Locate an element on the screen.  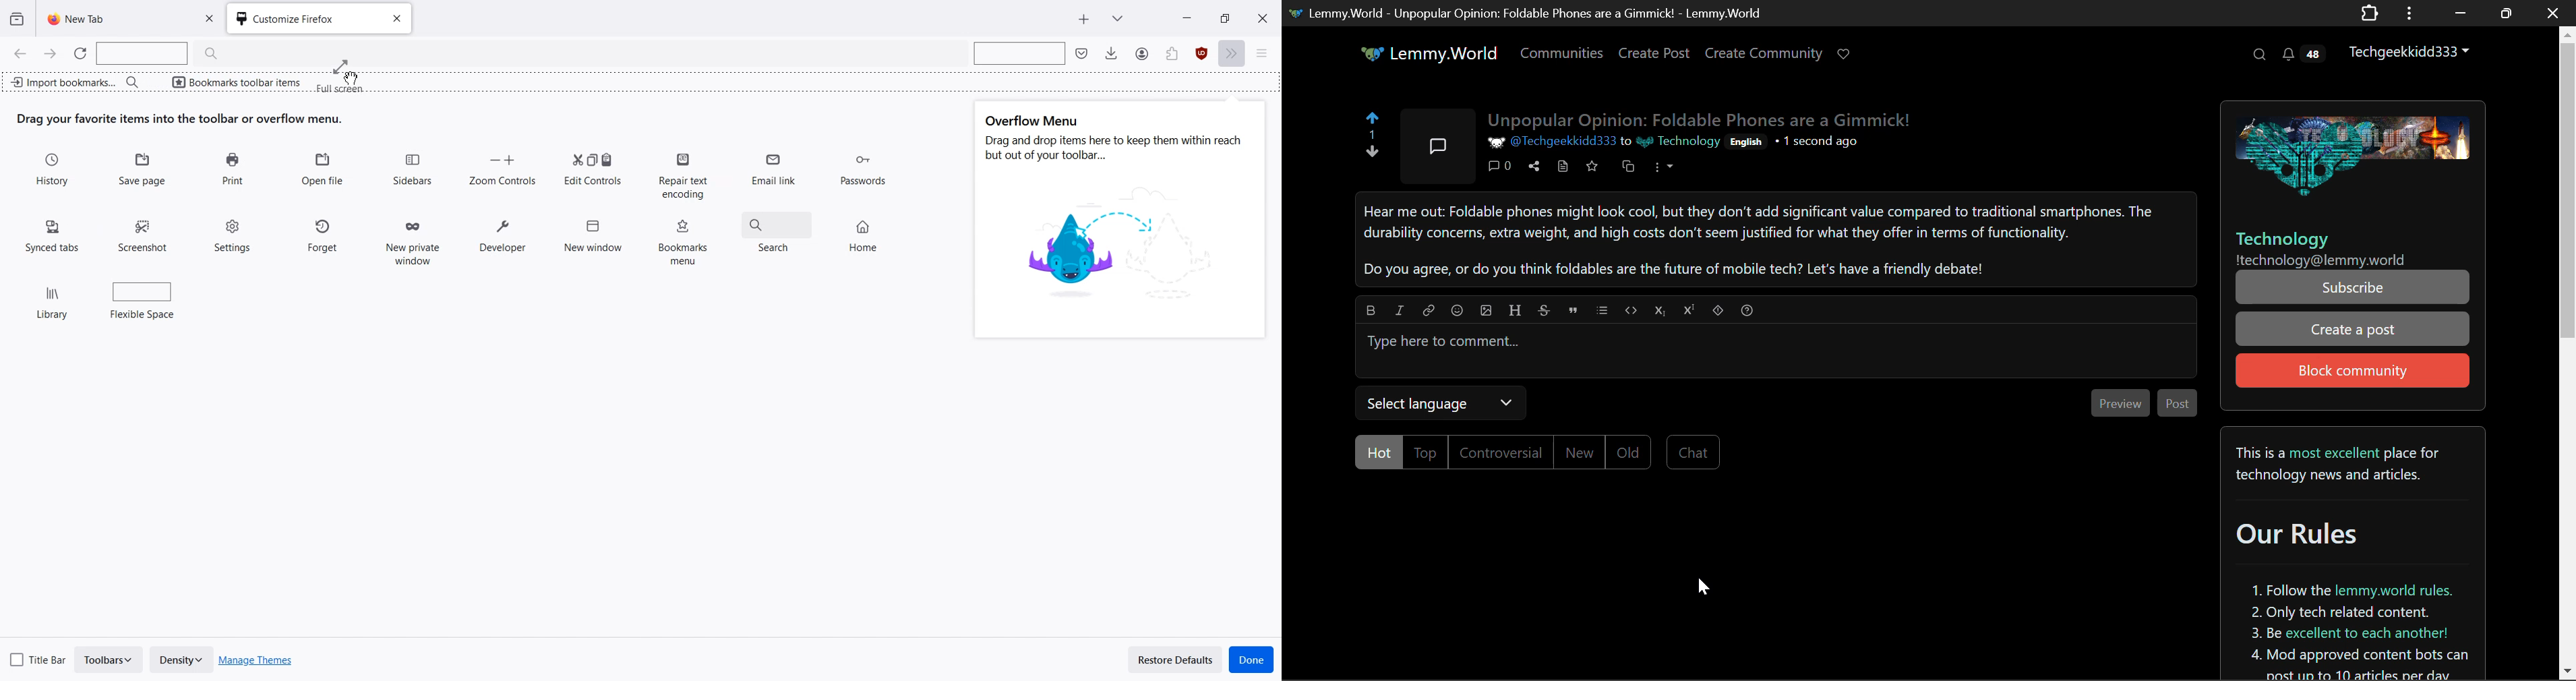
Post Title is located at coordinates (1702, 119).